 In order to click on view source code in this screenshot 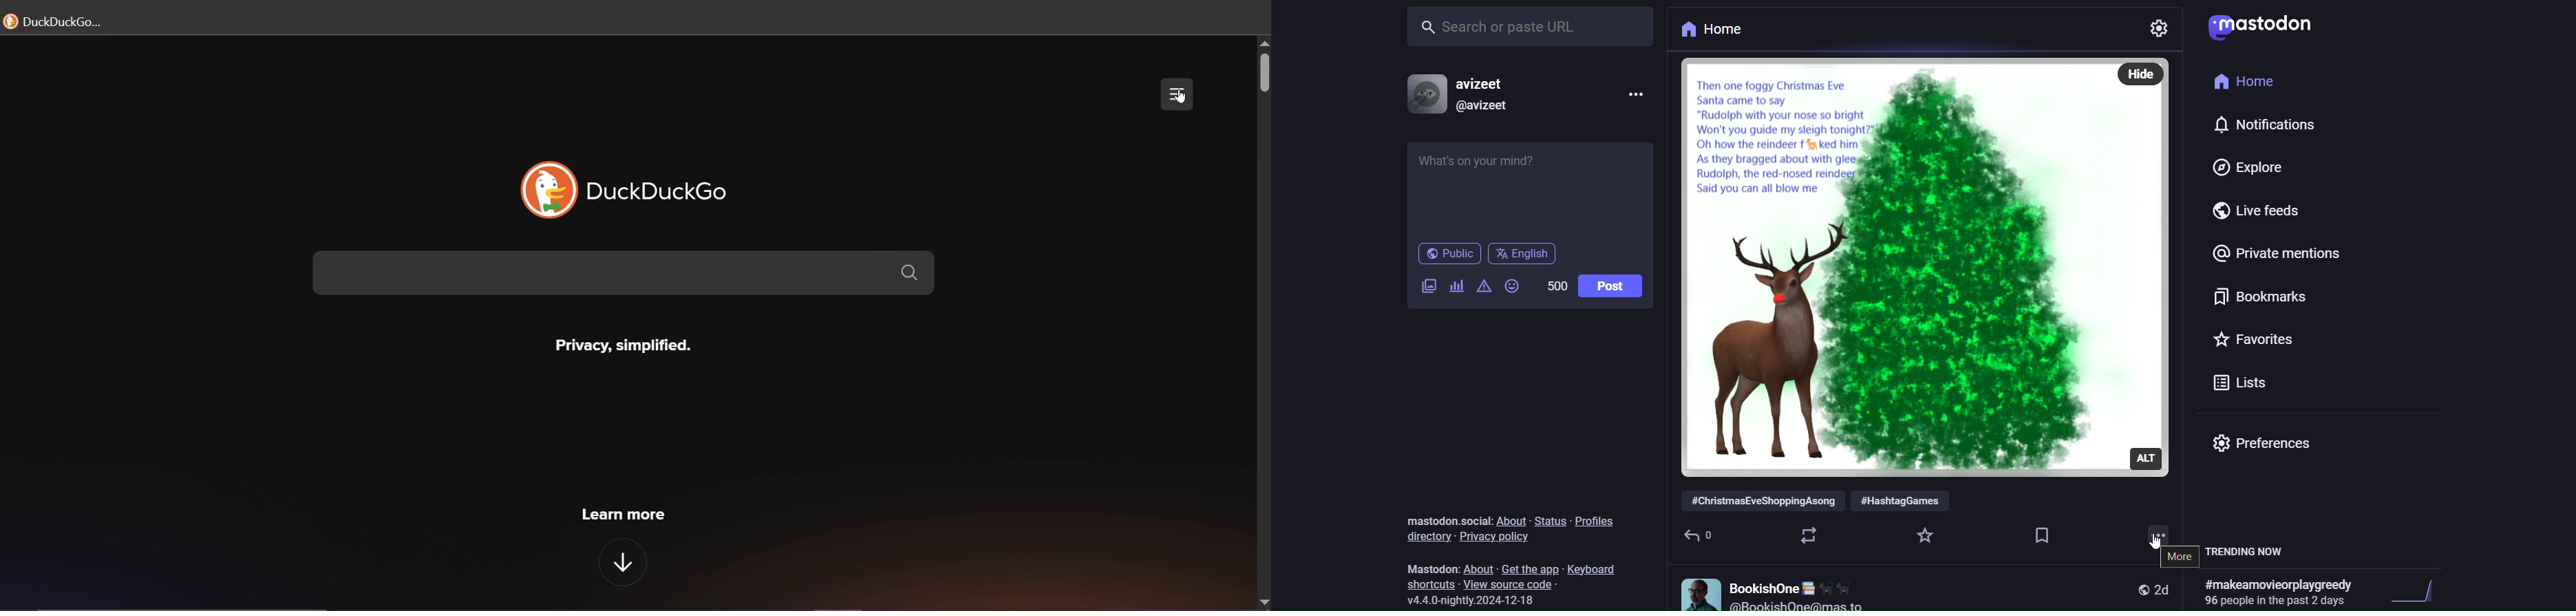, I will do `click(1514, 584)`.